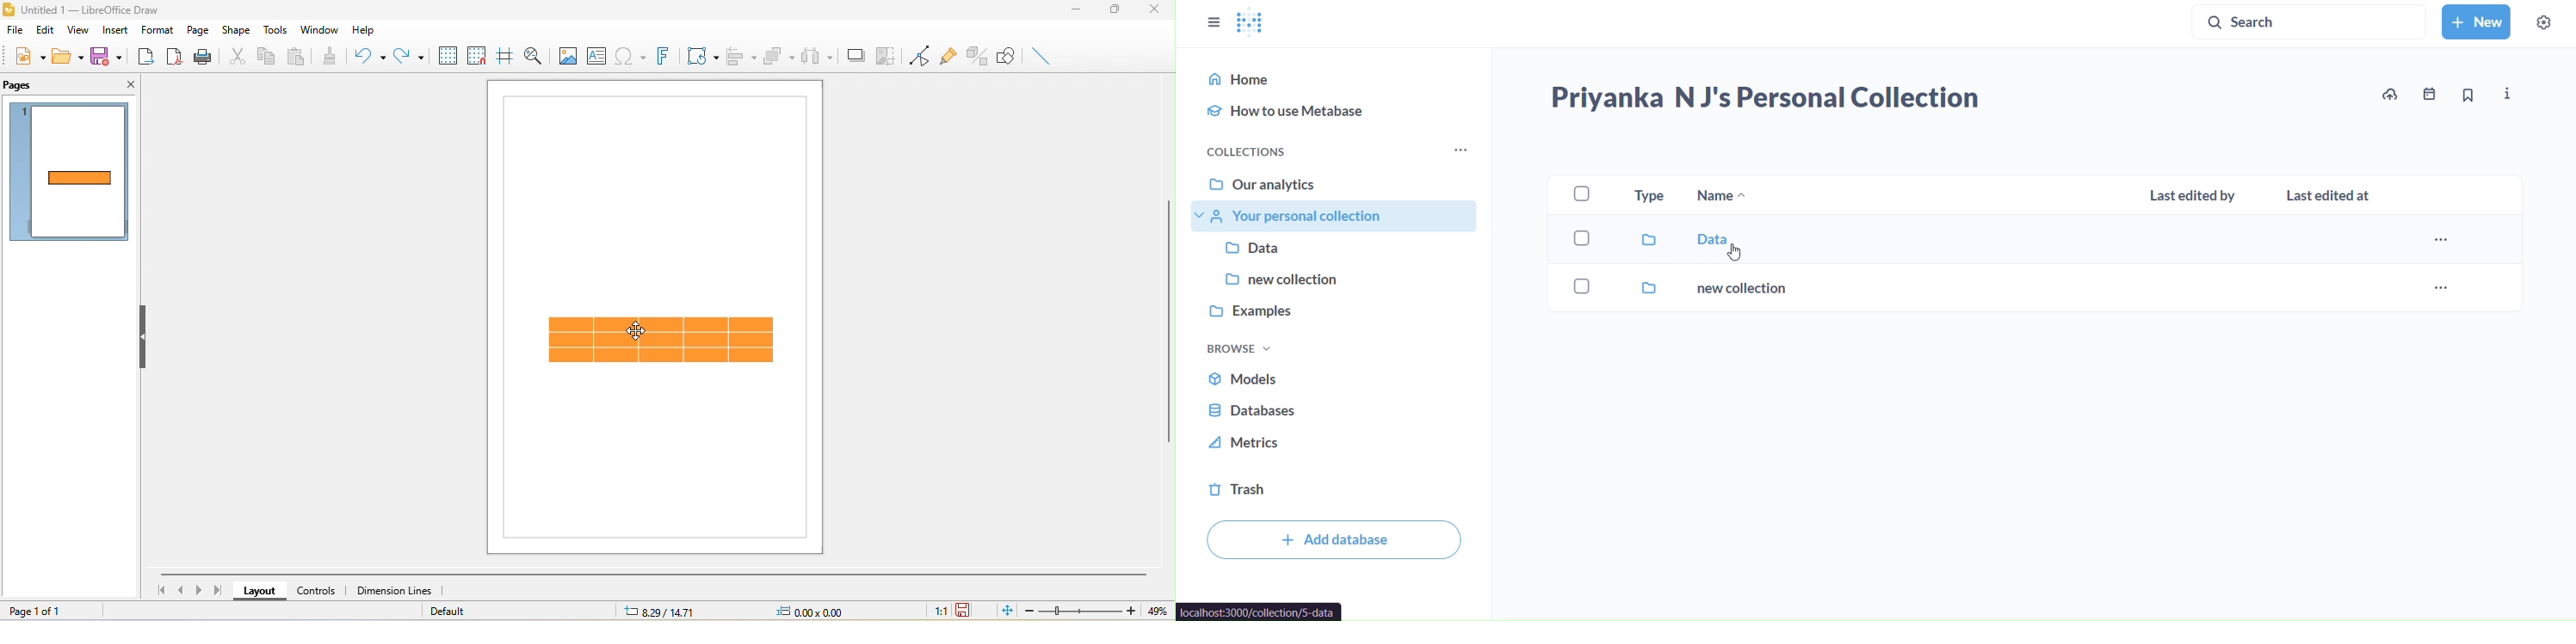  What do you see at coordinates (738, 56) in the screenshot?
I see `align object` at bounding box center [738, 56].